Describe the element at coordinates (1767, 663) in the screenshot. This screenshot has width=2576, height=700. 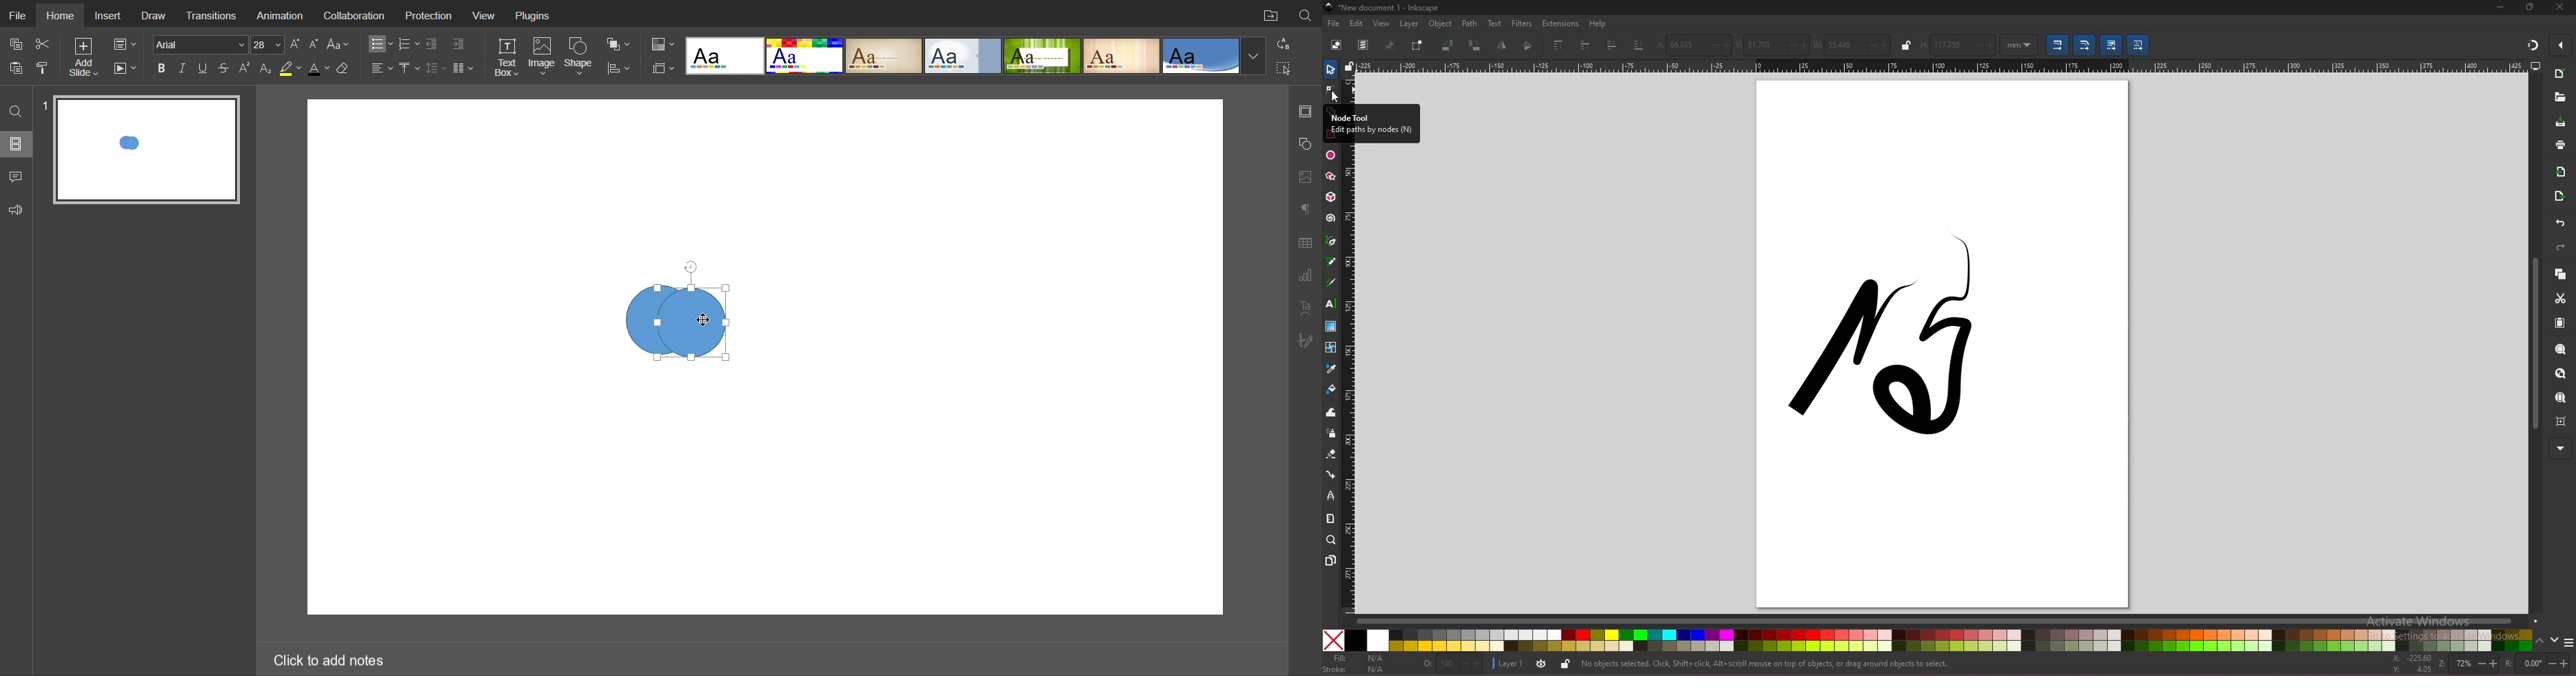
I see `info` at that location.